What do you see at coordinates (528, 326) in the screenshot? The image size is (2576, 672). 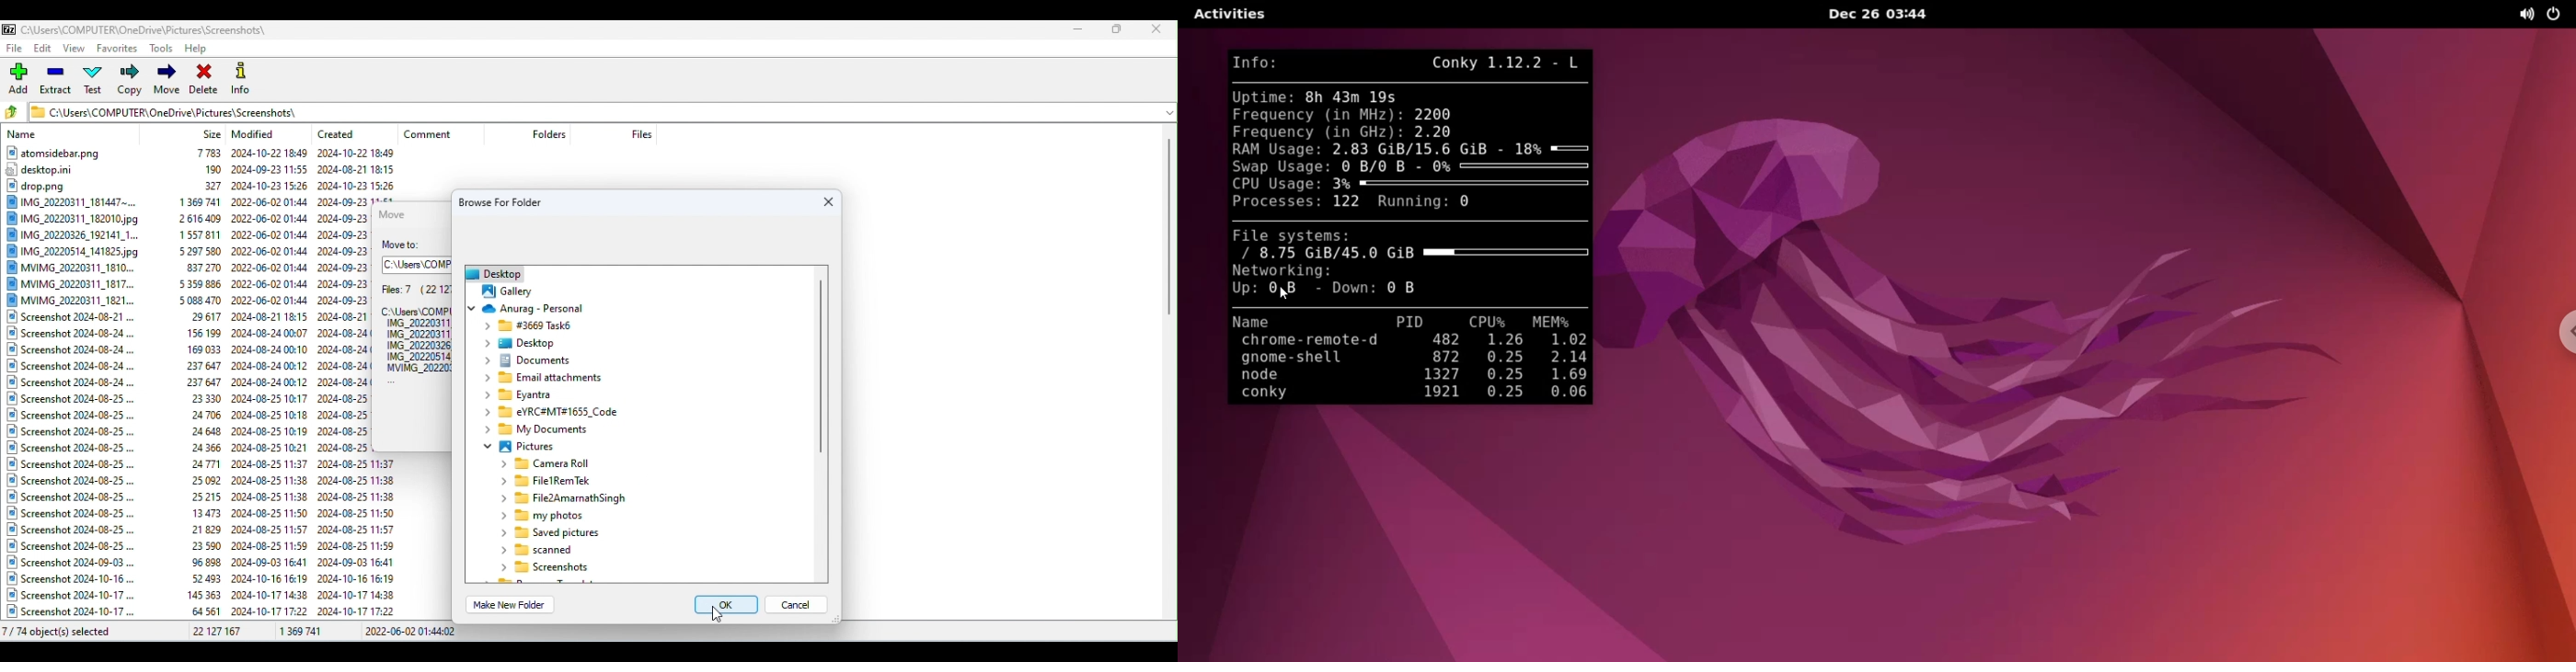 I see `Folder` at bounding box center [528, 326].